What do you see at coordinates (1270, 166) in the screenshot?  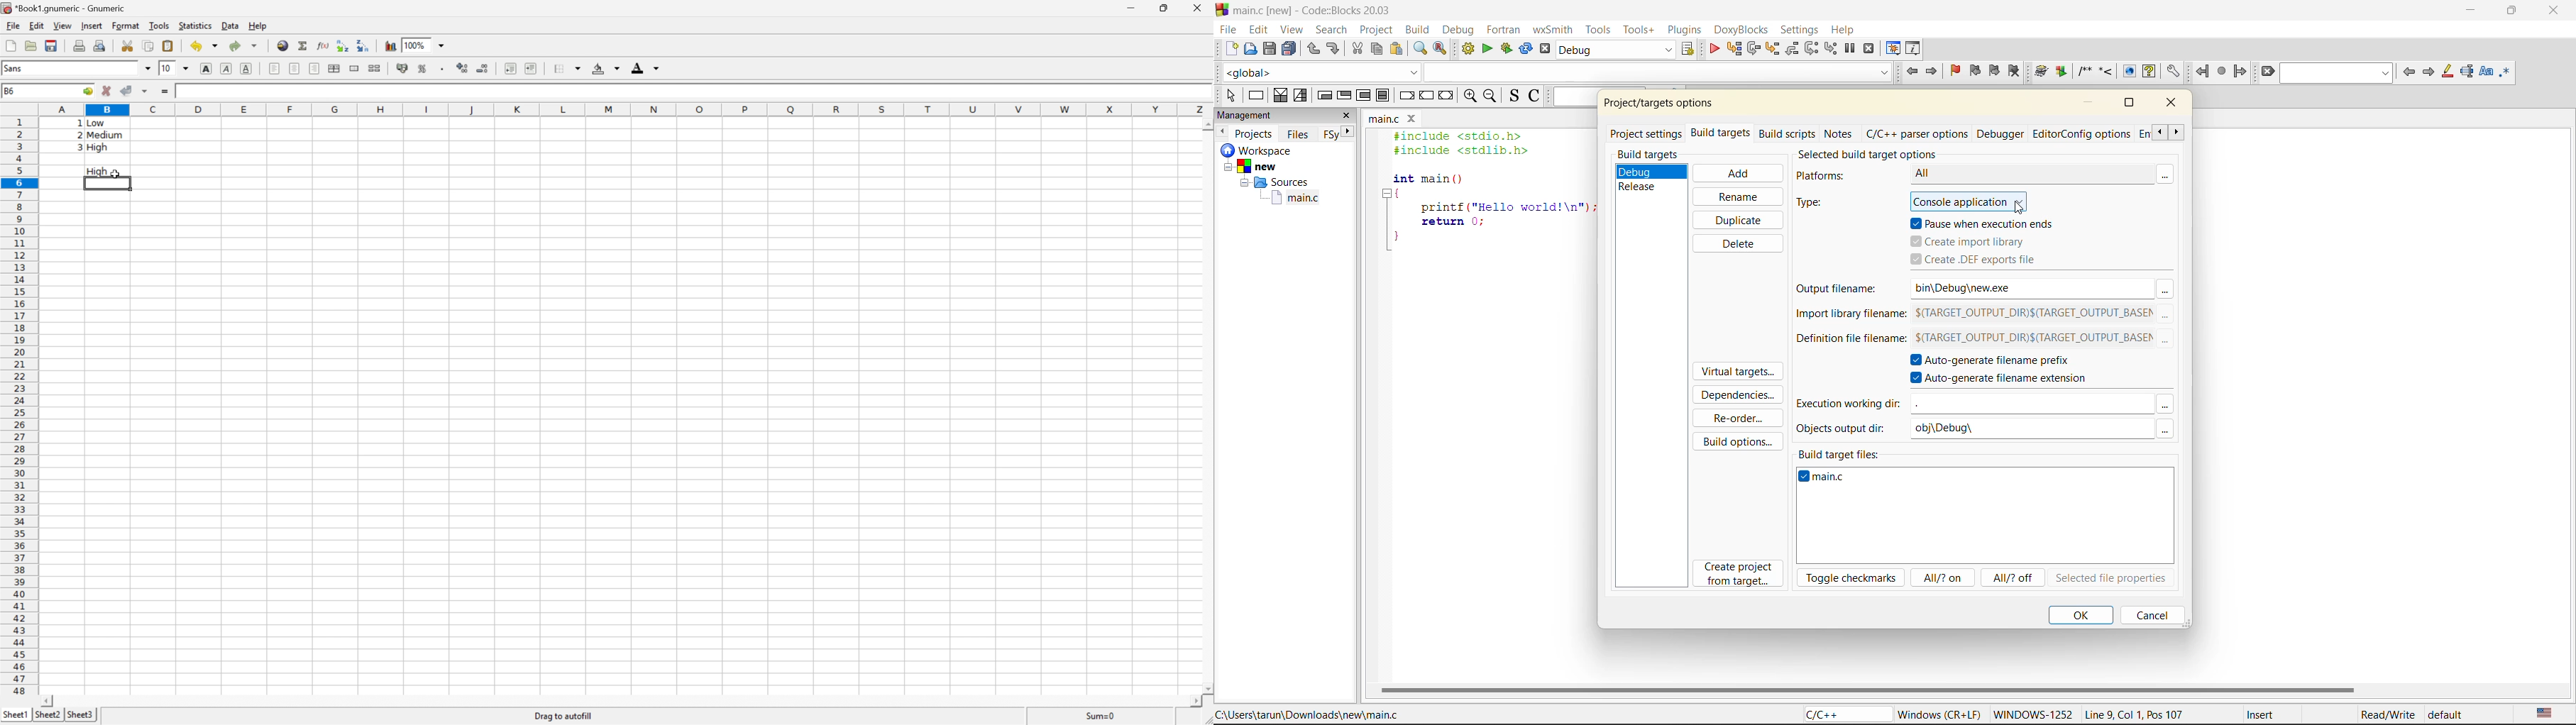 I see `new` at bounding box center [1270, 166].